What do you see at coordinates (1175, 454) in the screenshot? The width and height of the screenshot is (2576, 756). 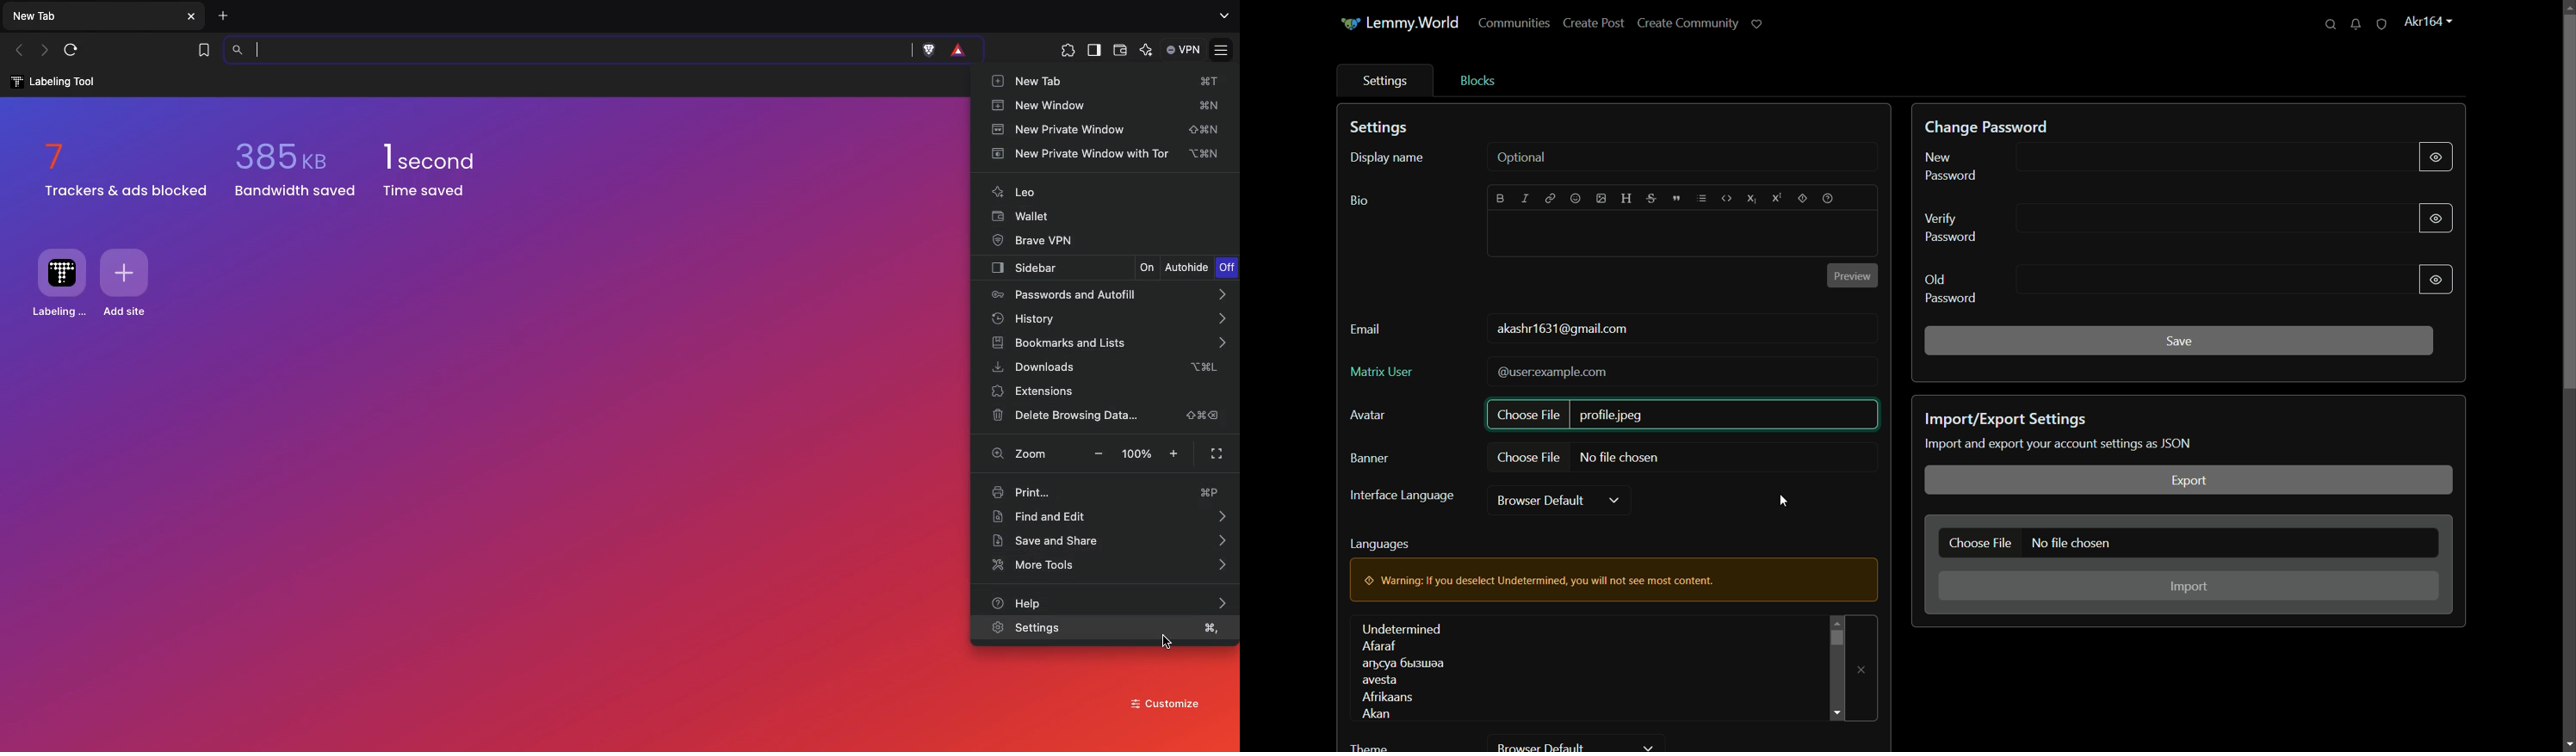 I see `make text bigger` at bounding box center [1175, 454].